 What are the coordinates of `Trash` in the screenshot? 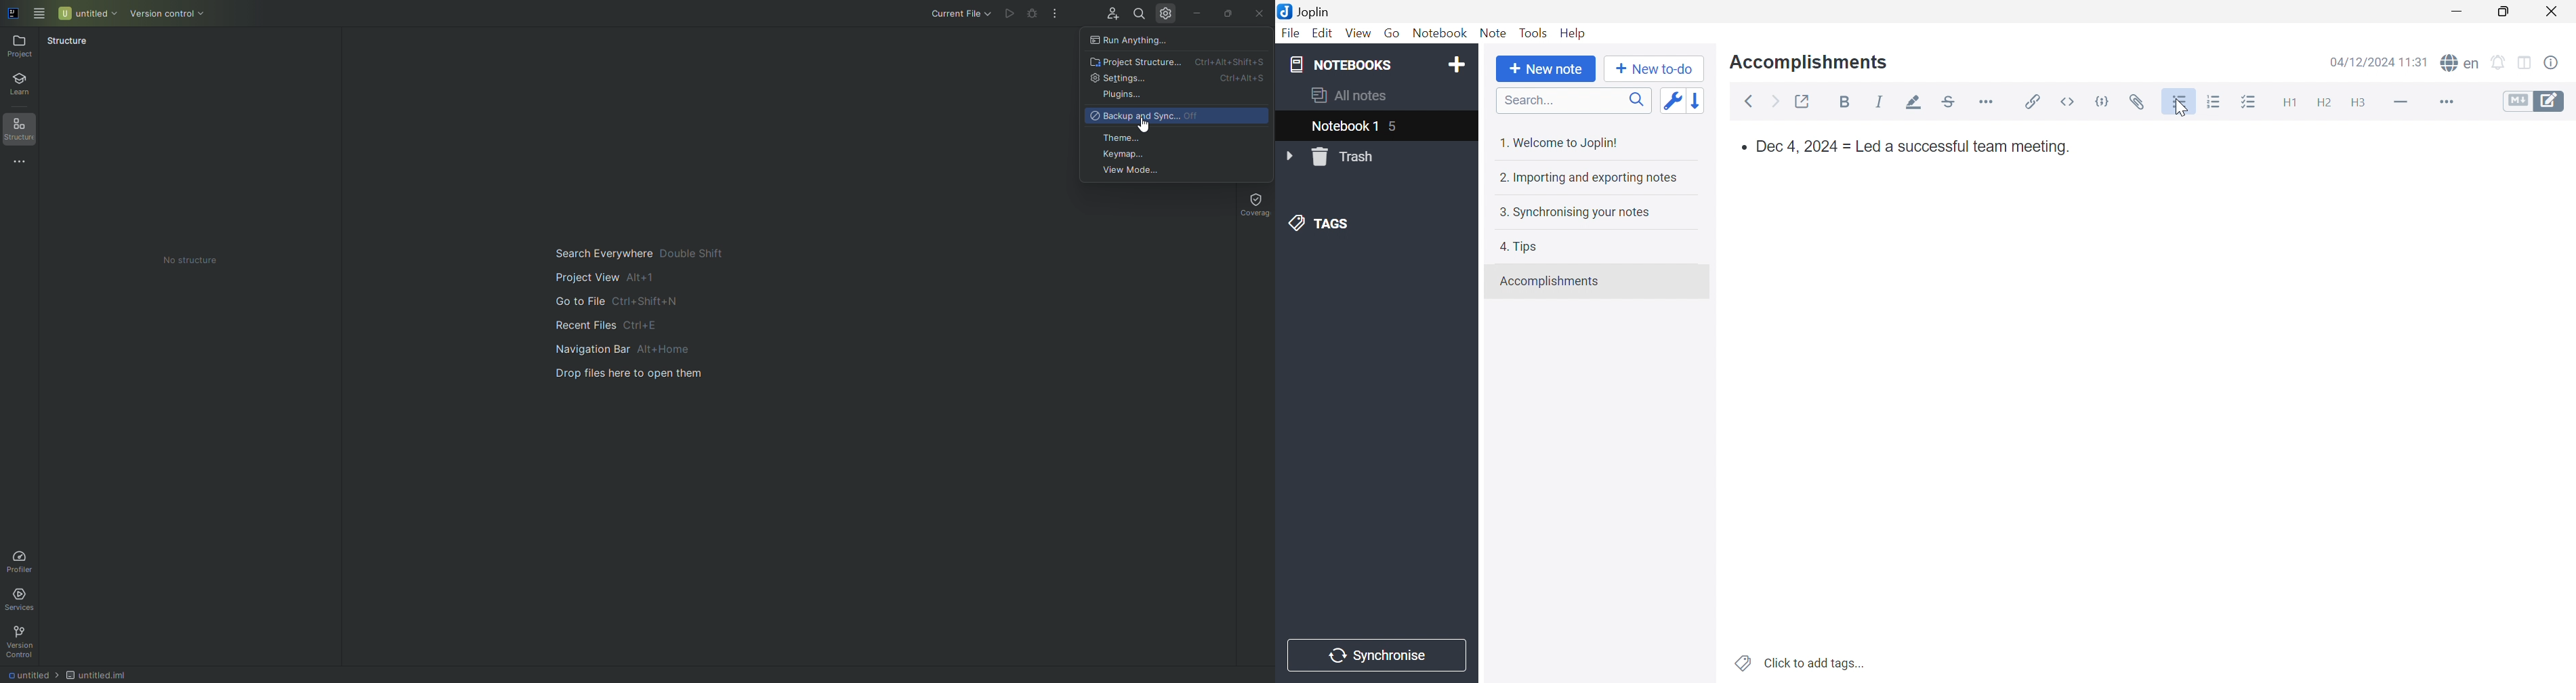 It's located at (1347, 157).